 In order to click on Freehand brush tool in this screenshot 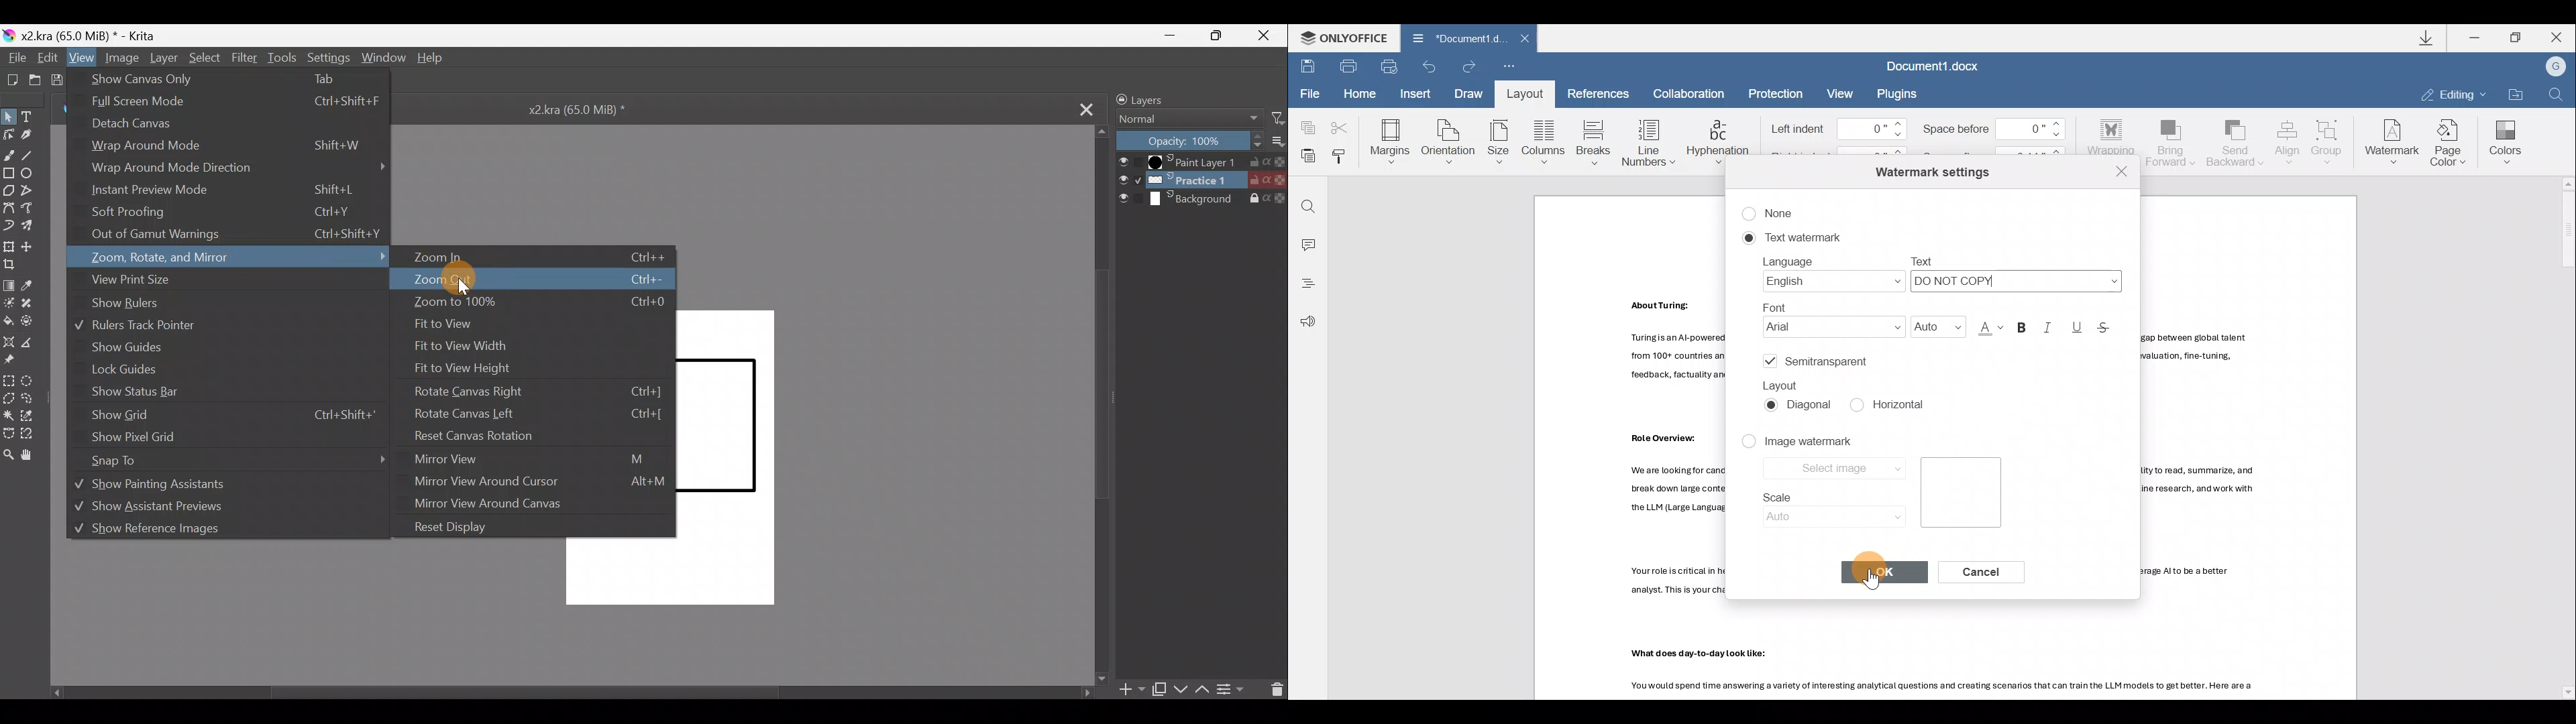, I will do `click(9, 152)`.